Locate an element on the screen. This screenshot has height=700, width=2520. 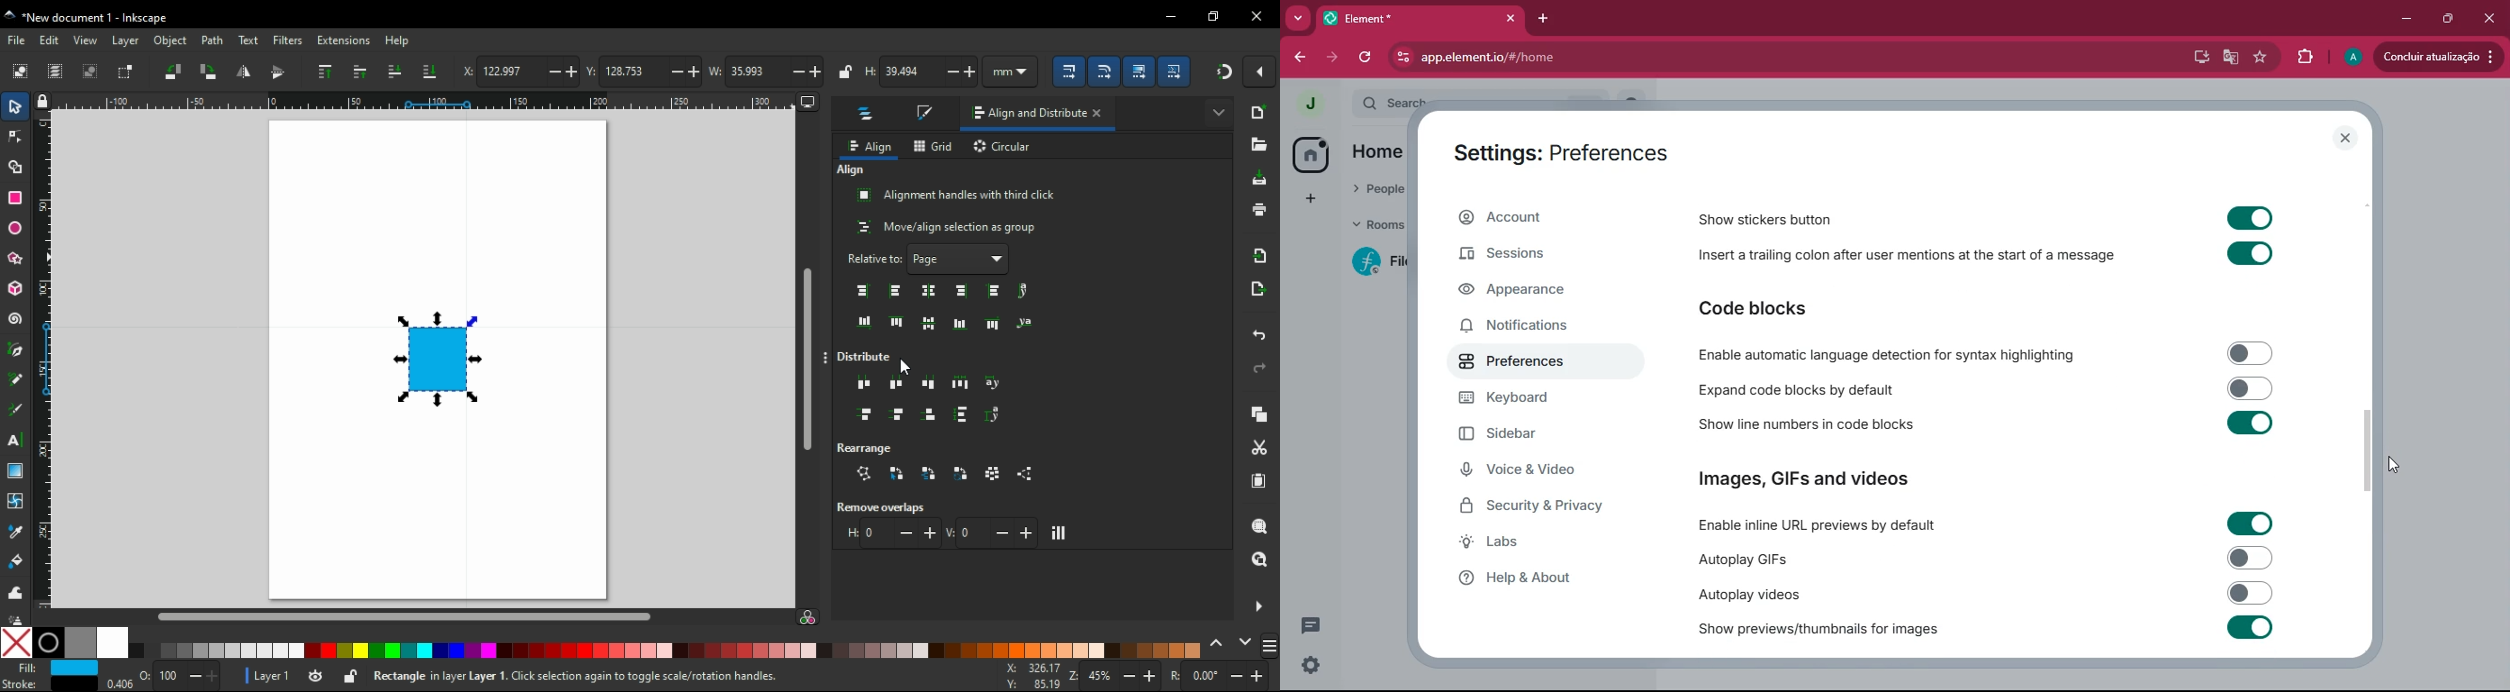
previous is located at coordinates (1219, 642).